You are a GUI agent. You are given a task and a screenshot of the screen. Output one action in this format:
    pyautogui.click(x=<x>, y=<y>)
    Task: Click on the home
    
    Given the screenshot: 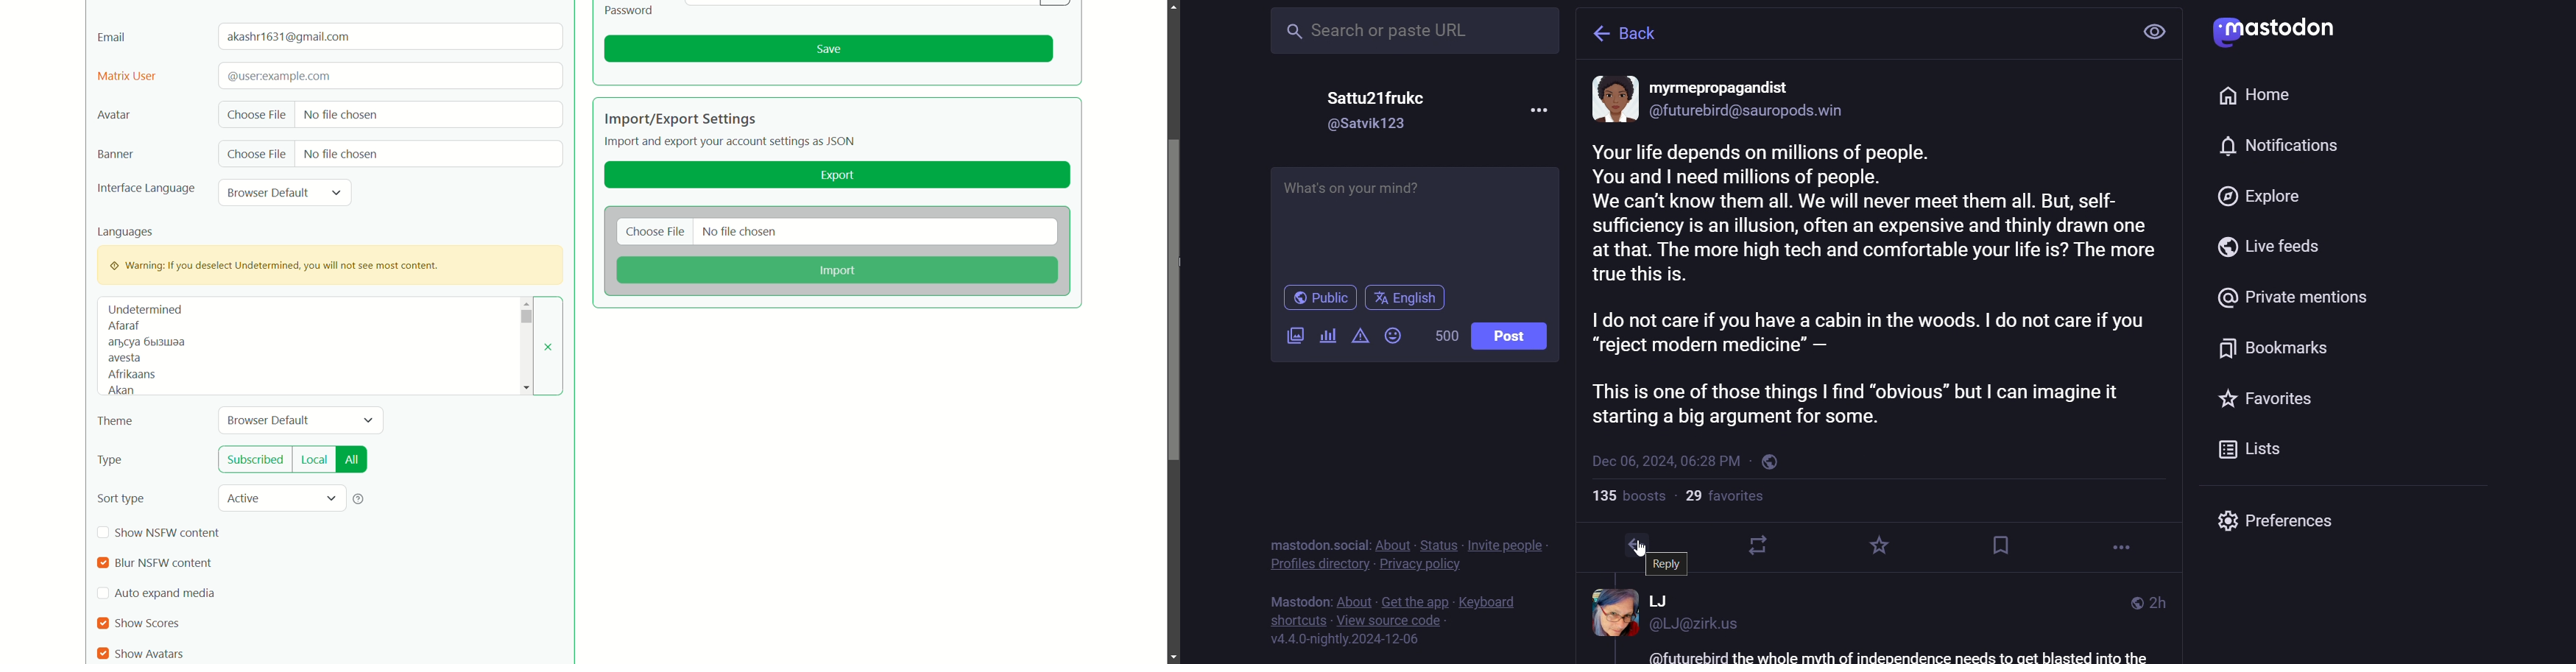 What is the action you would take?
    pyautogui.click(x=2264, y=96)
    